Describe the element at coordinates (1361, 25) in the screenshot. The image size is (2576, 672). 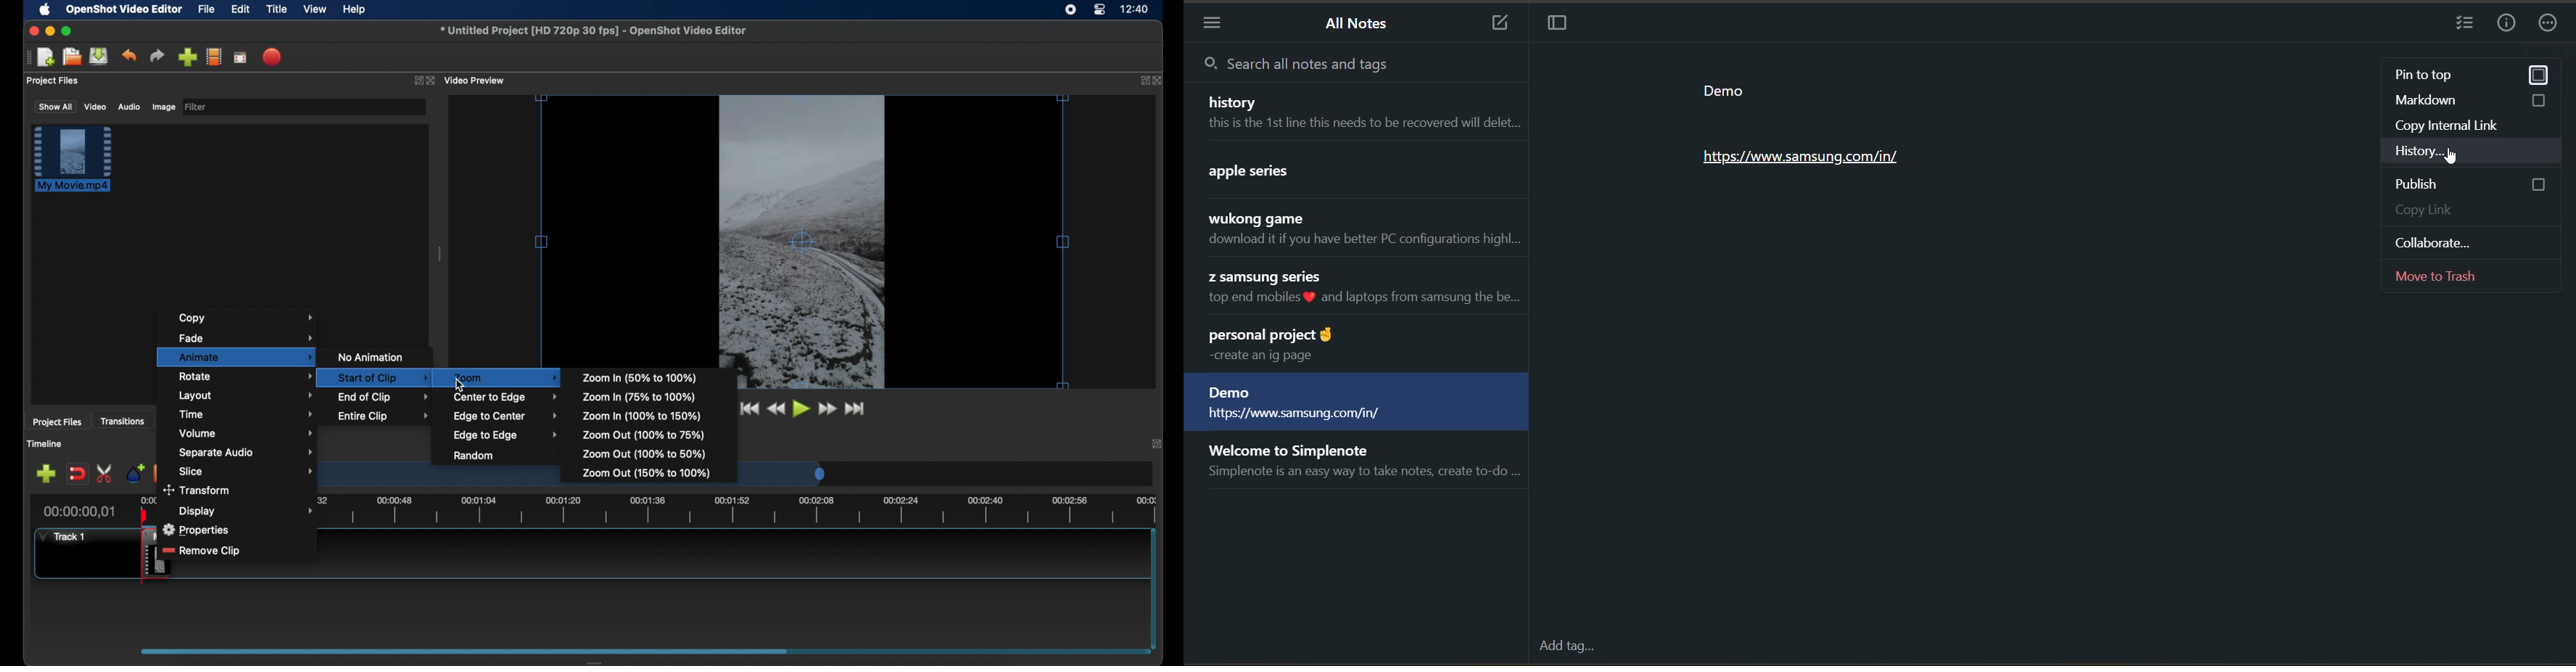
I see `all notes` at that location.